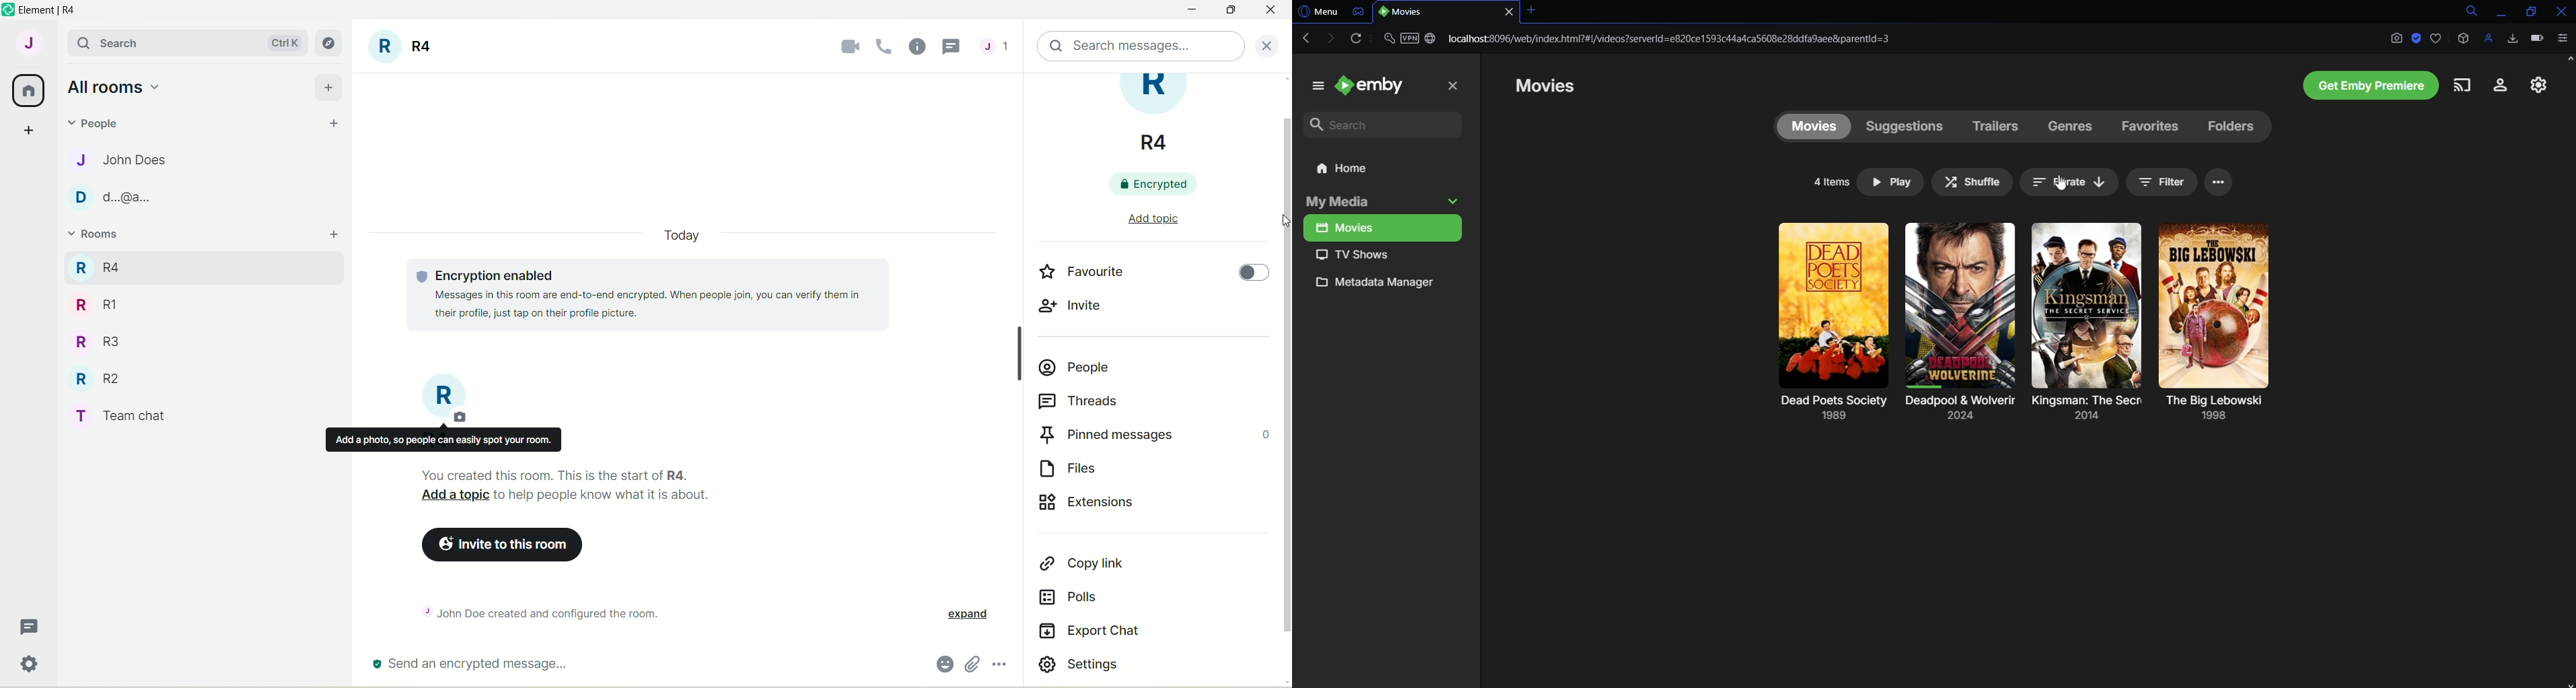 The image size is (2576, 700). What do you see at coordinates (2534, 86) in the screenshot?
I see `Settings` at bounding box center [2534, 86].